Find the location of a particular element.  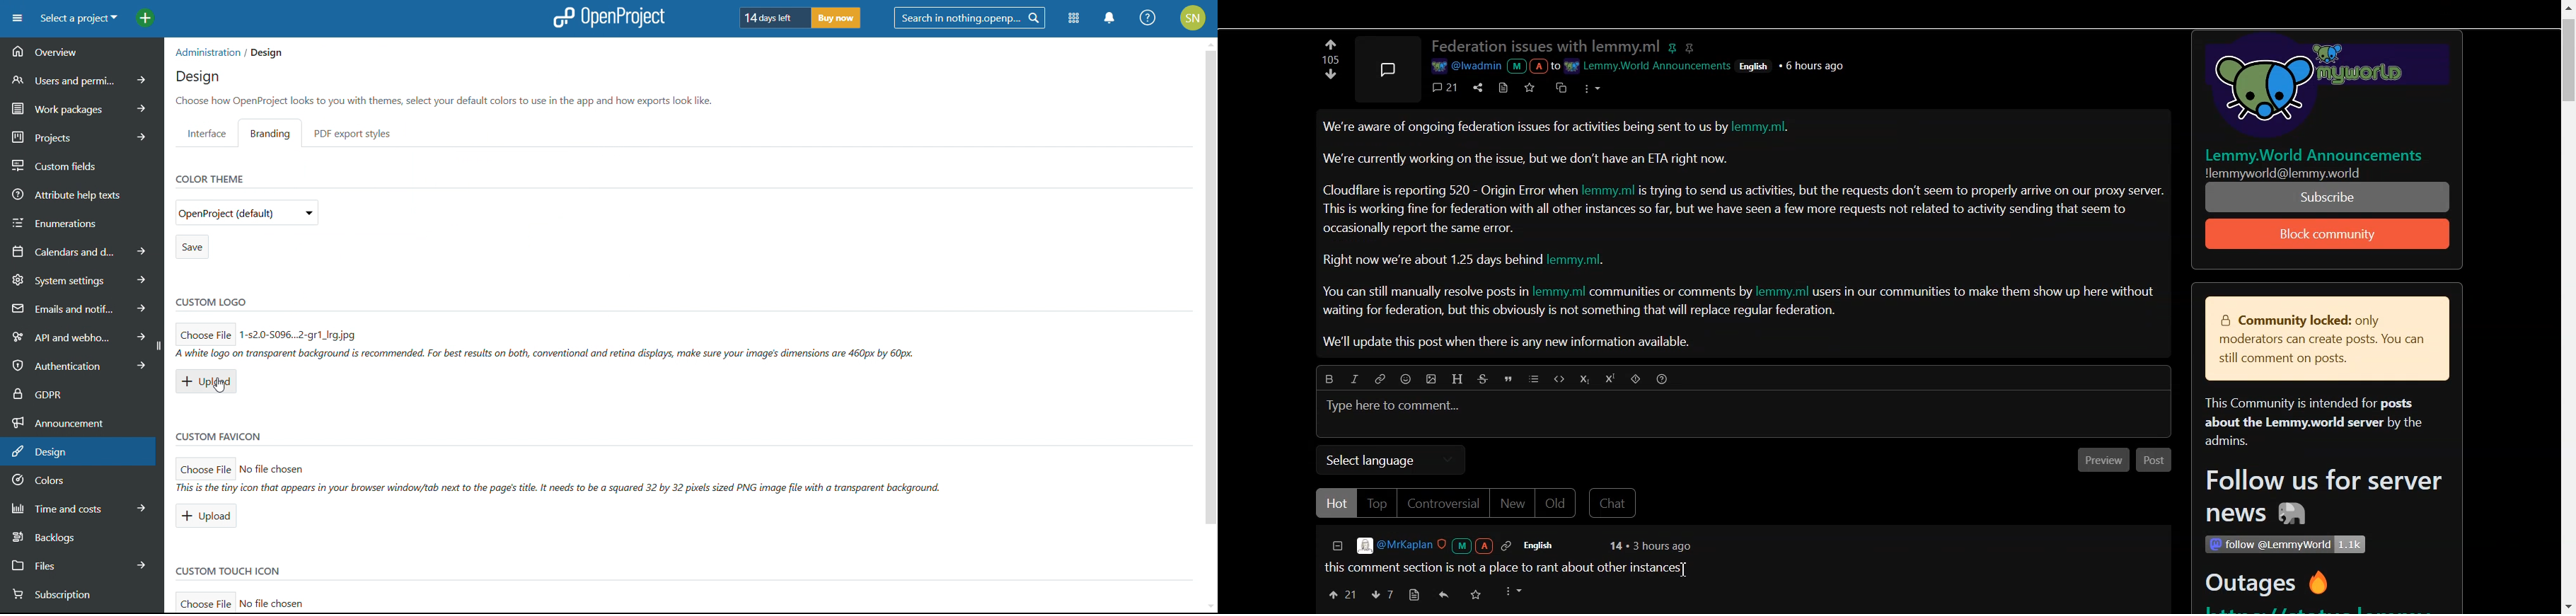

We'll update this post when there is any new information available. is located at coordinates (1509, 342).